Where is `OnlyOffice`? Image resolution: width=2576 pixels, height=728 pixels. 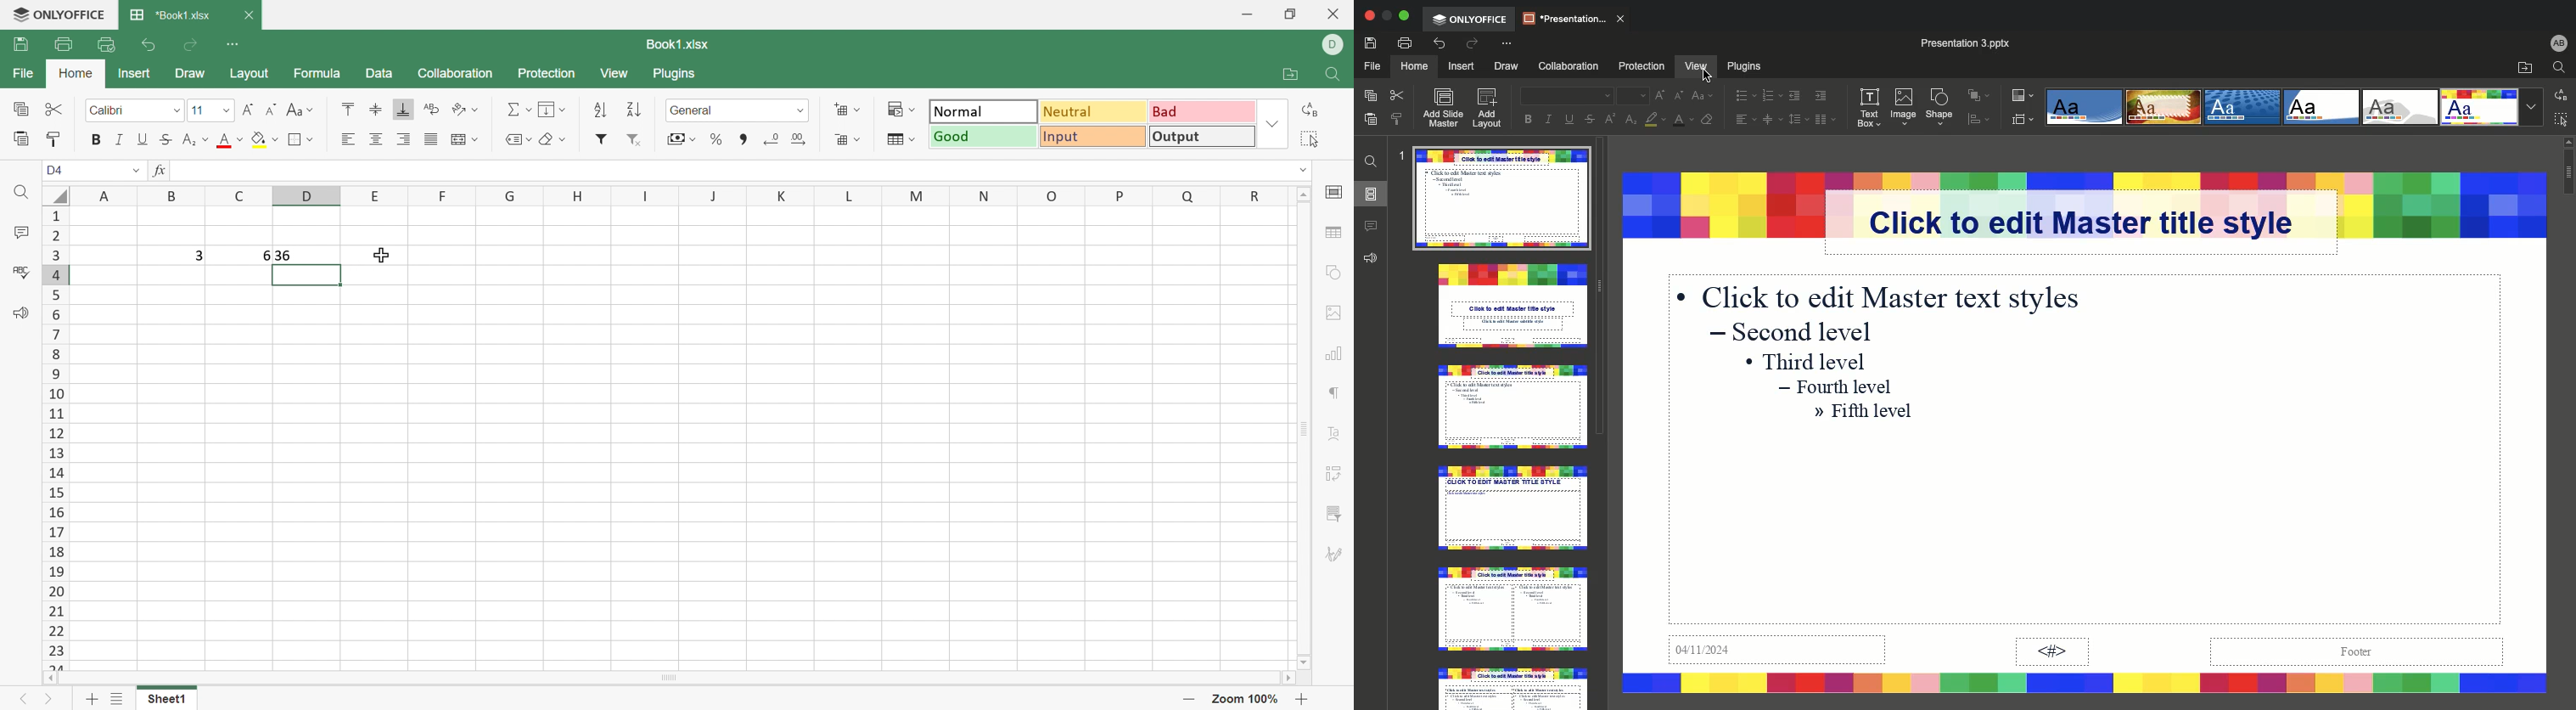 OnlyOffice is located at coordinates (1472, 19).